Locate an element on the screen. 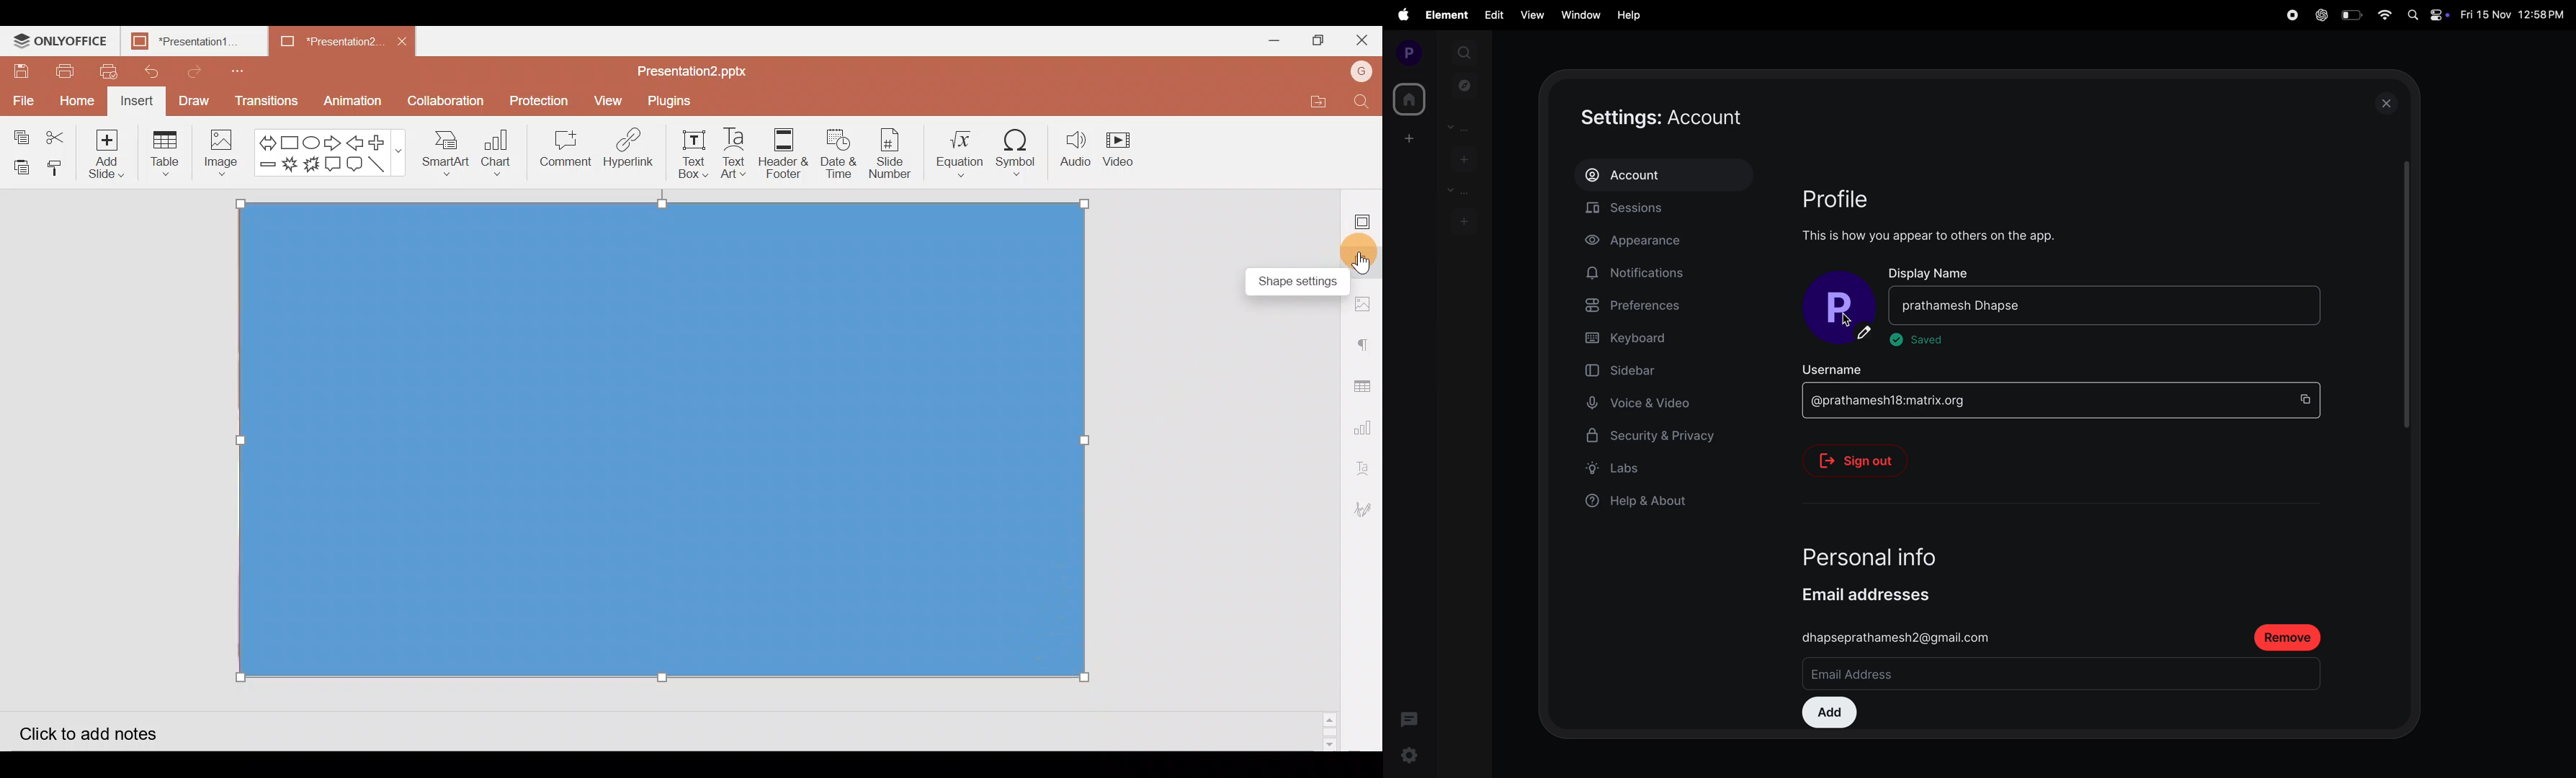  Print file is located at coordinates (59, 72).